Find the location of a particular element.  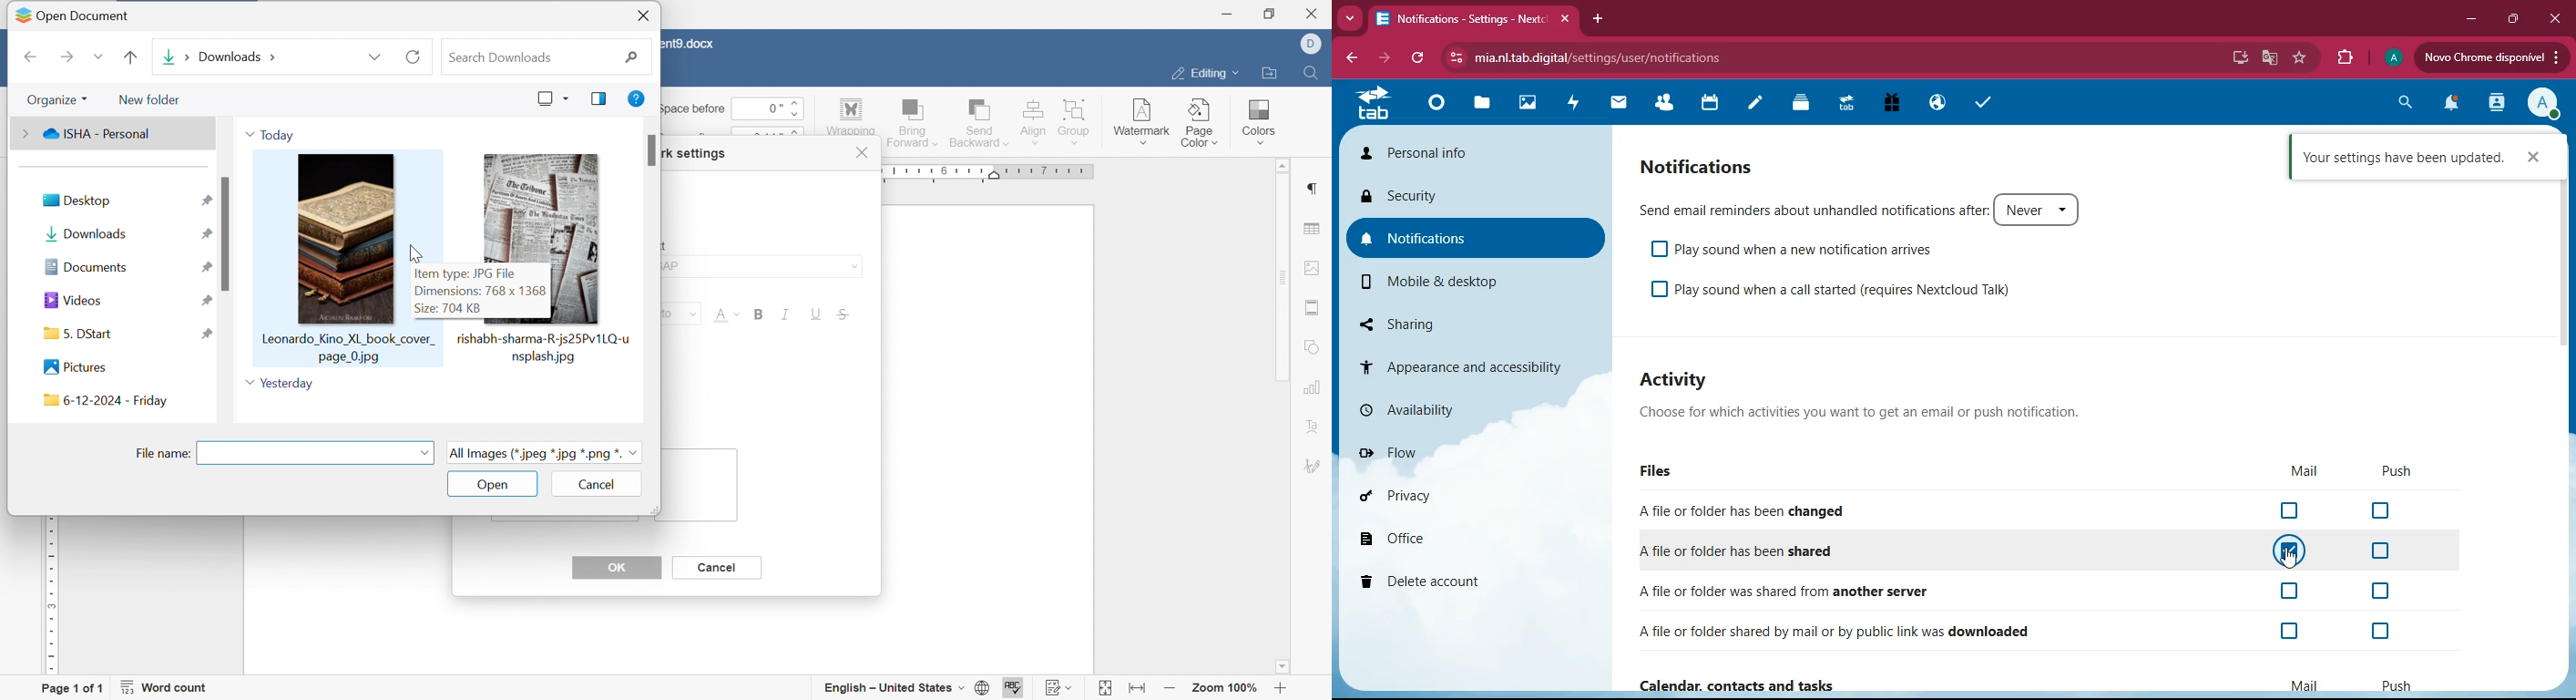

tasks is located at coordinates (1982, 106).